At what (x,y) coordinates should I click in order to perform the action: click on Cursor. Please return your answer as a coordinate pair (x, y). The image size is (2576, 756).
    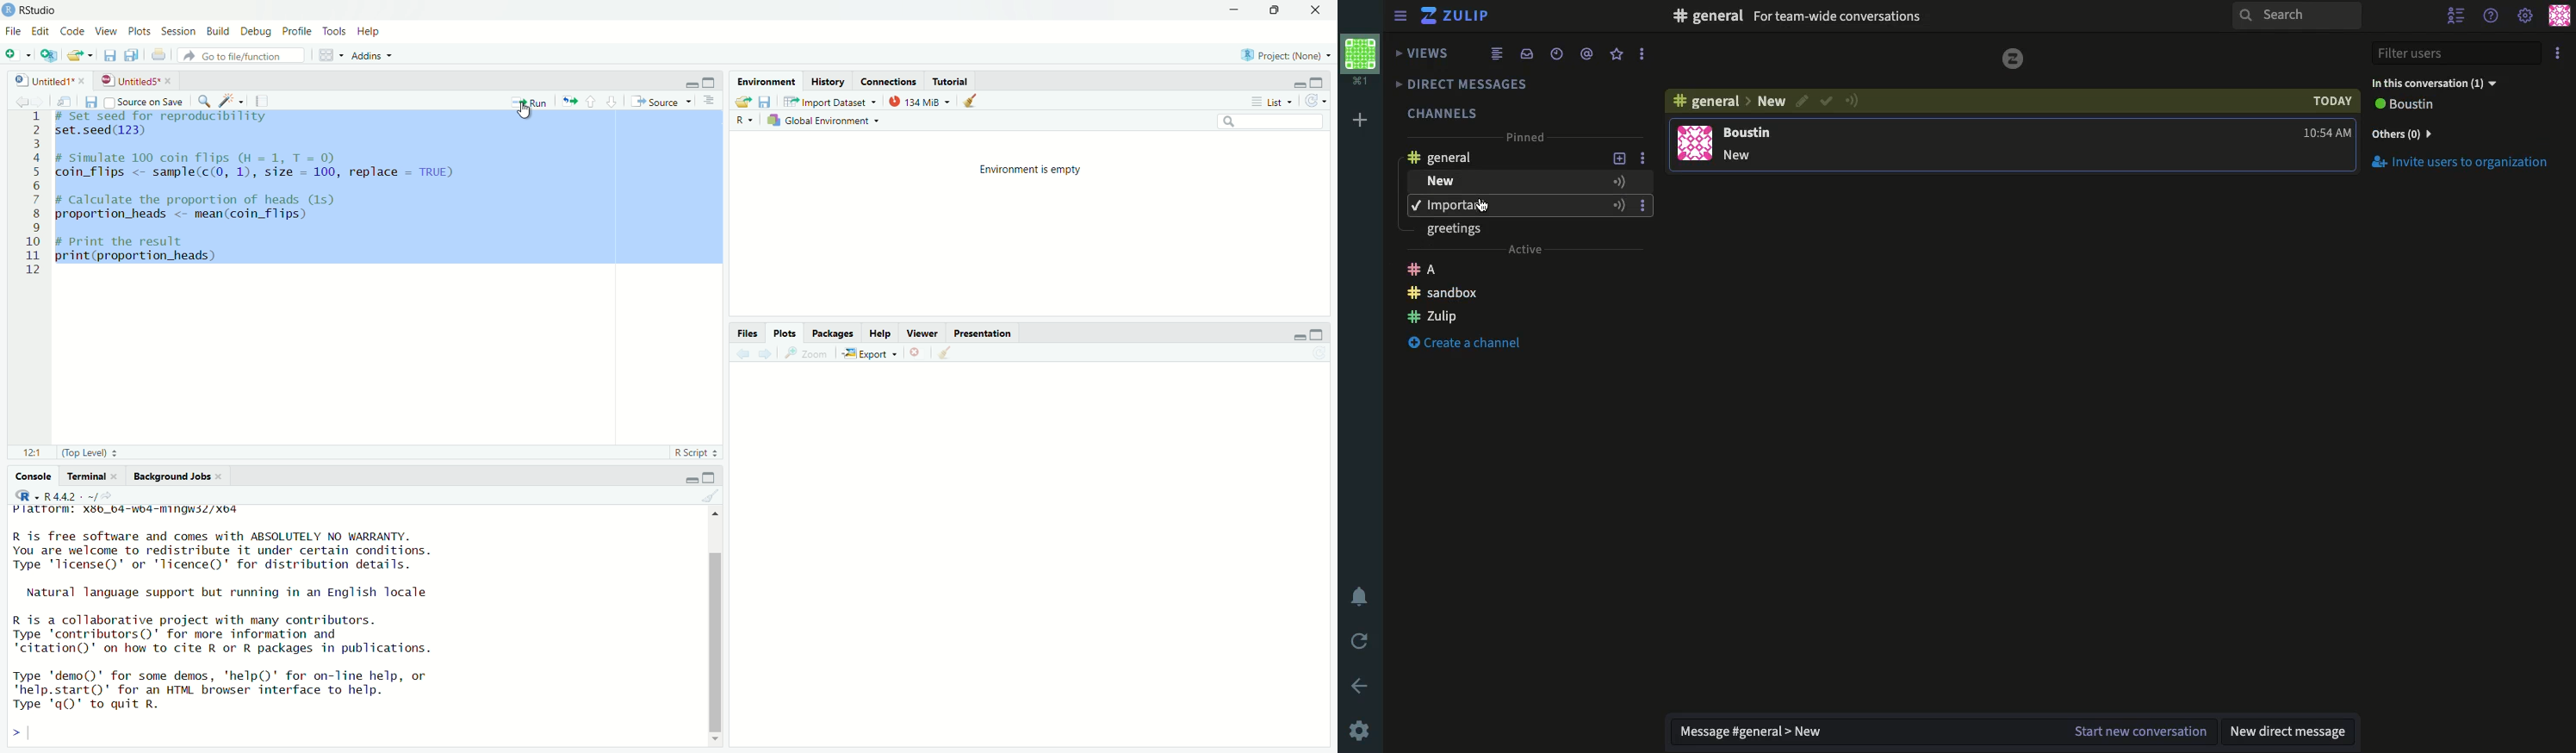
    Looking at the image, I should click on (1486, 206).